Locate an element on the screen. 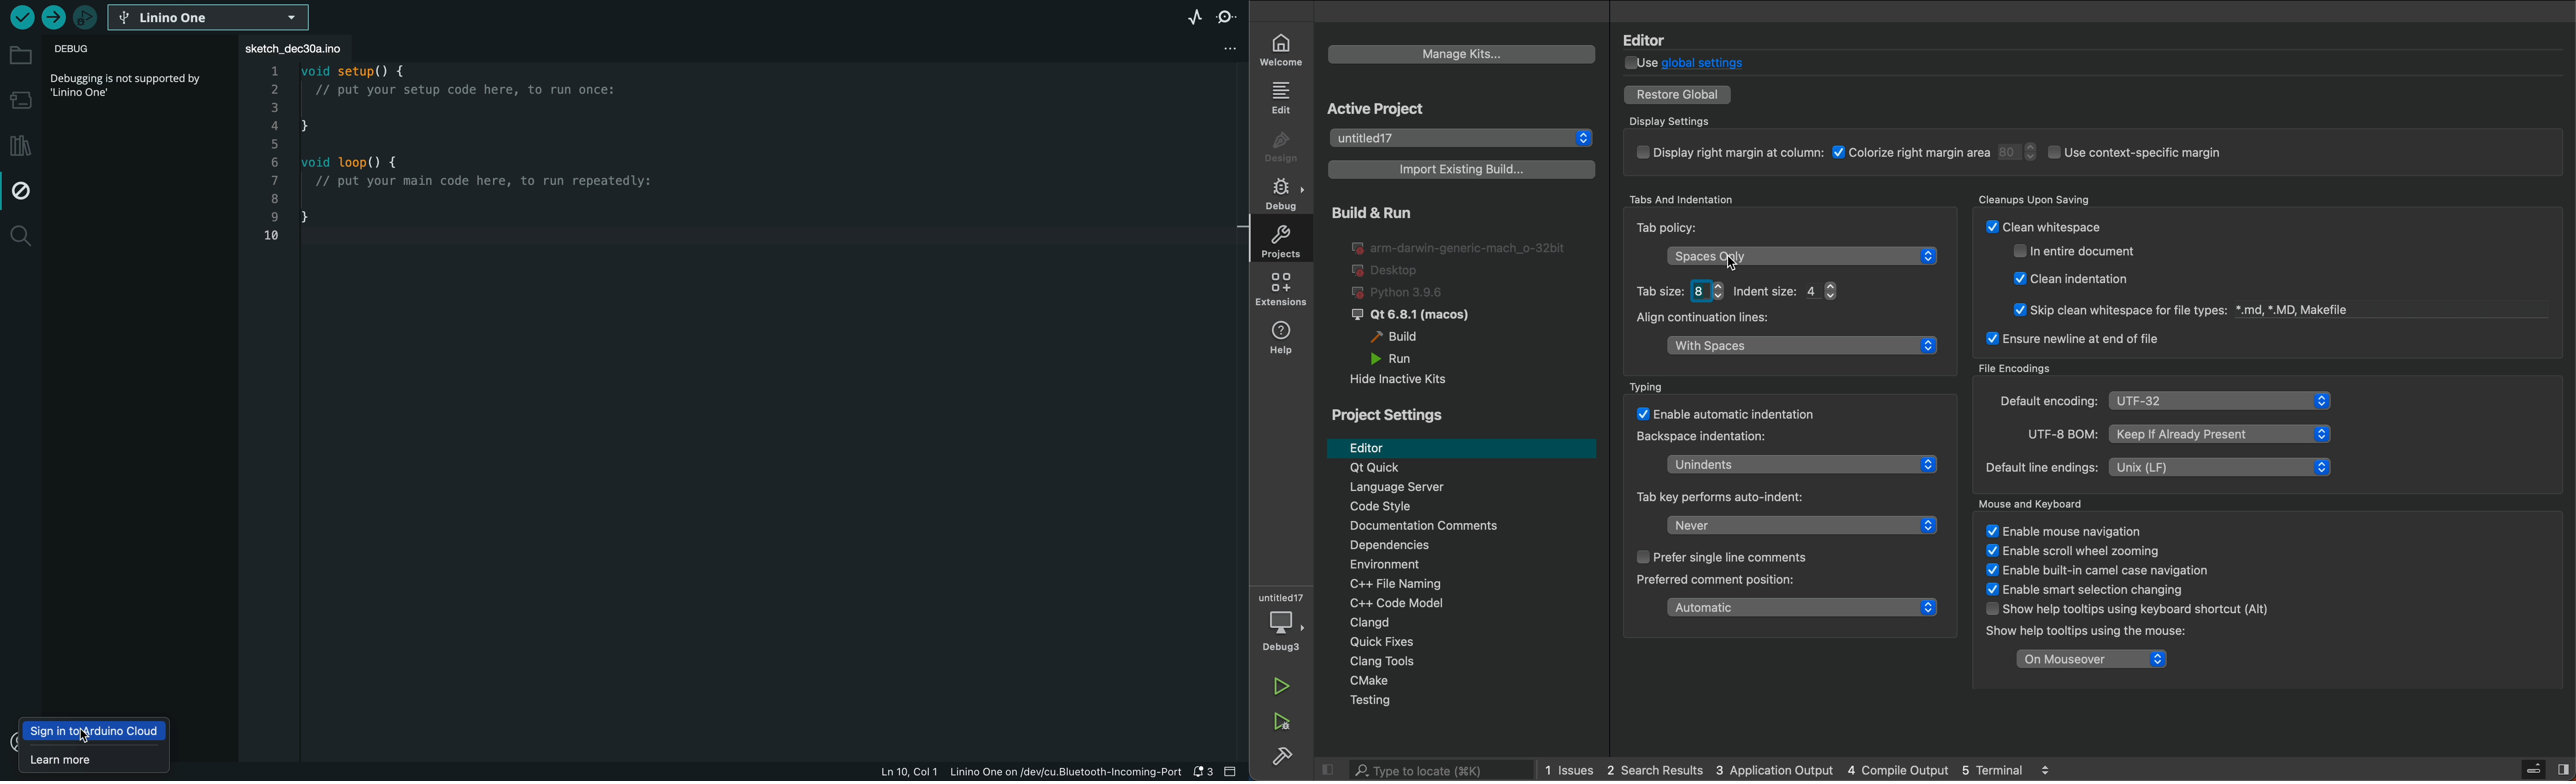  Clang tools is located at coordinates (1470, 663).